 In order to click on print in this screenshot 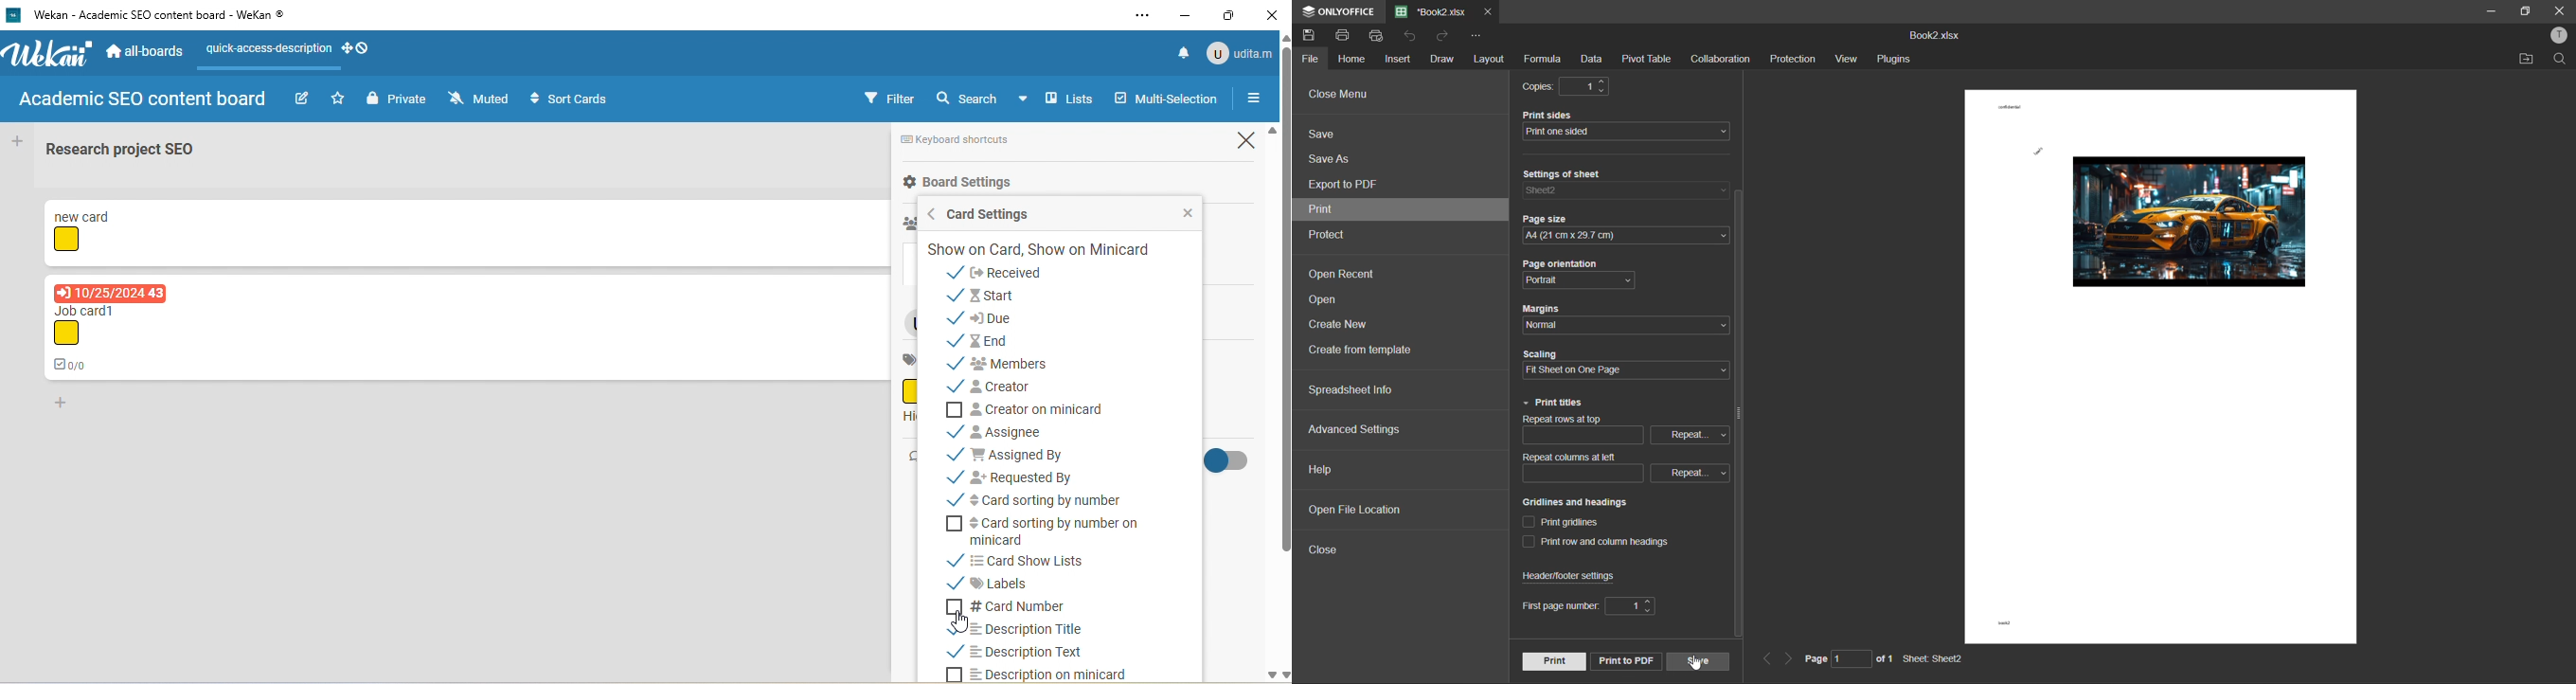, I will do `click(1552, 661)`.